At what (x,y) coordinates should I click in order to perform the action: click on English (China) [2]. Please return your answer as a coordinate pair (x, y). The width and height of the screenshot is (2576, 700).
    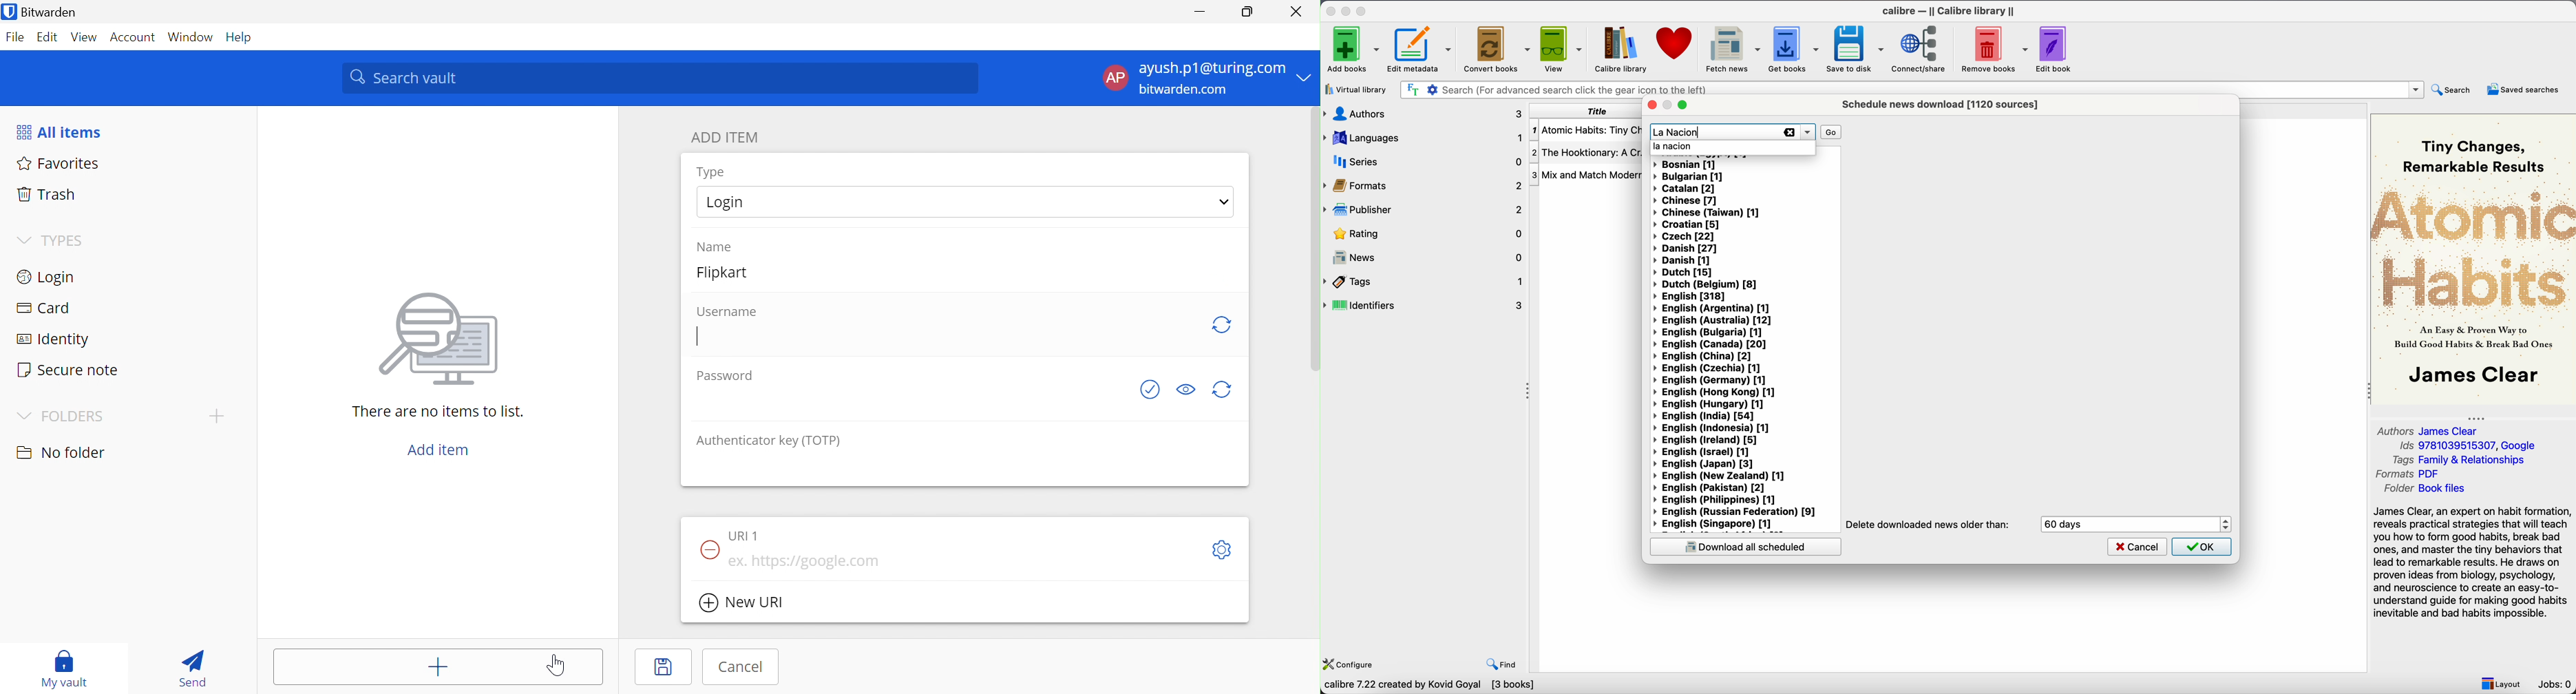
    Looking at the image, I should click on (1702, 356).